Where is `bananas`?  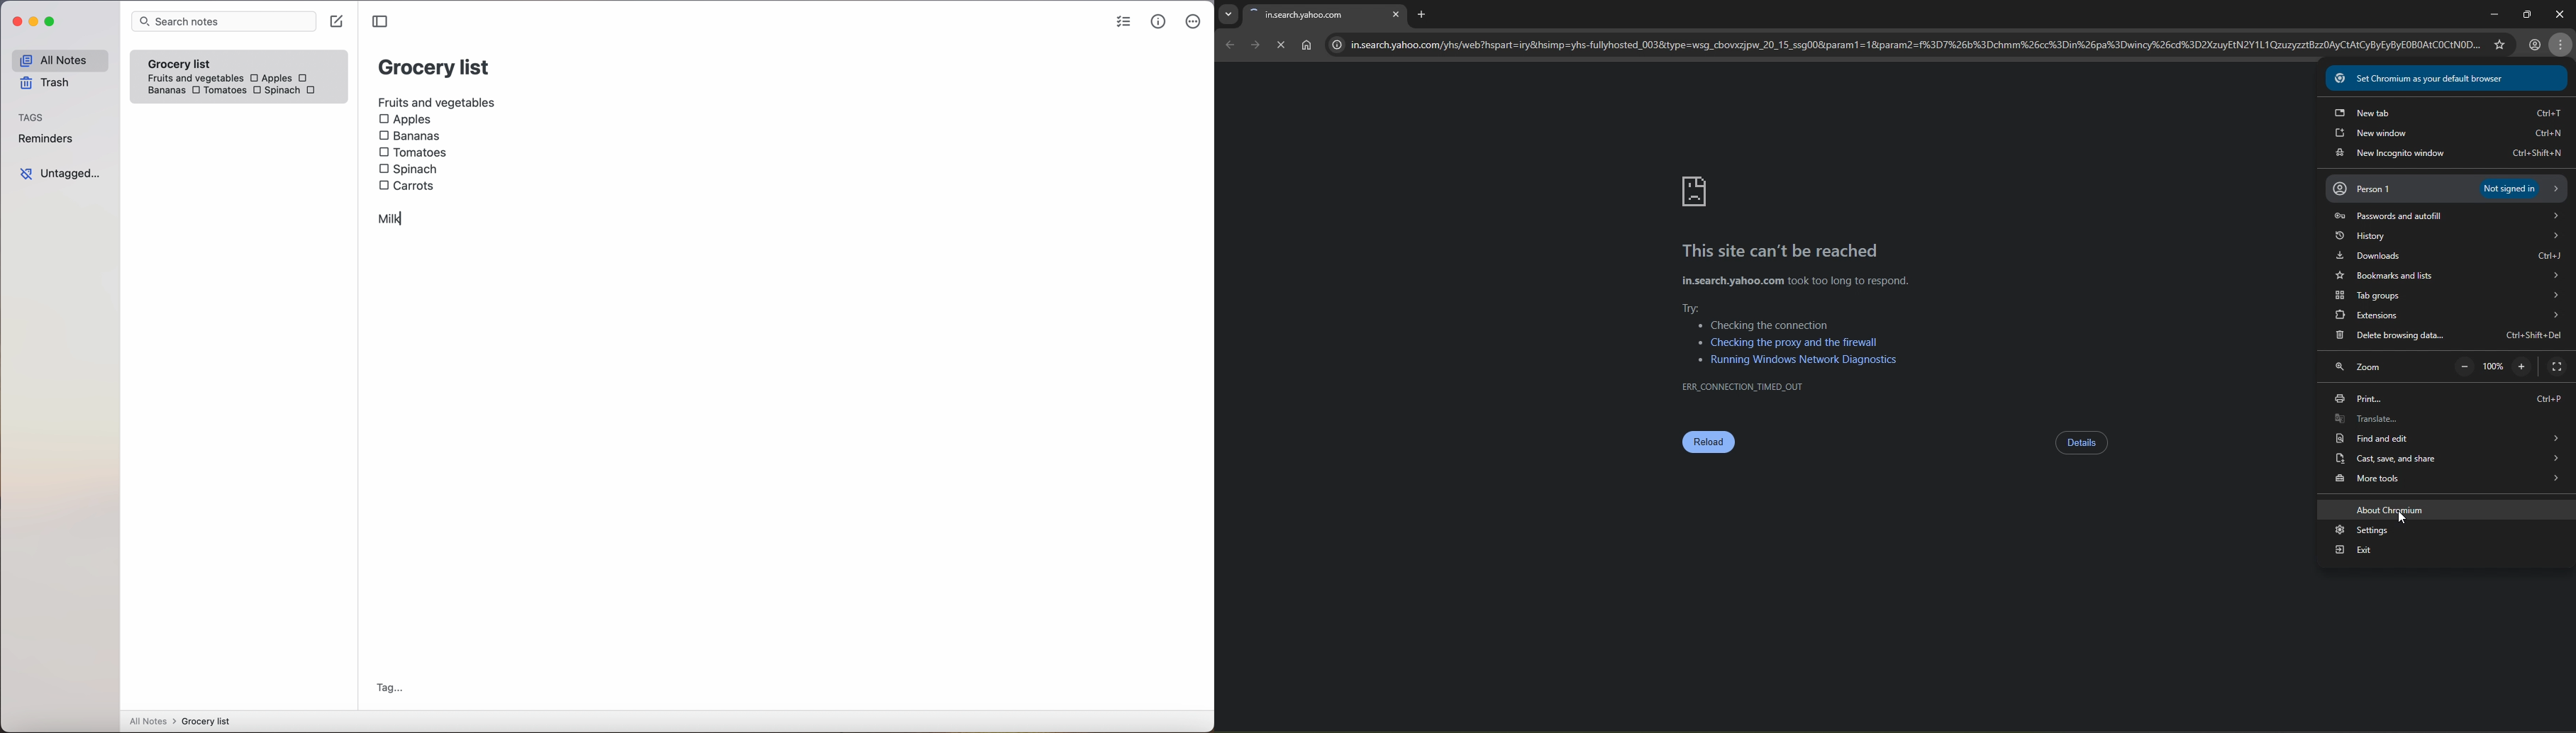
bananas is located at coordinates (165, 90).